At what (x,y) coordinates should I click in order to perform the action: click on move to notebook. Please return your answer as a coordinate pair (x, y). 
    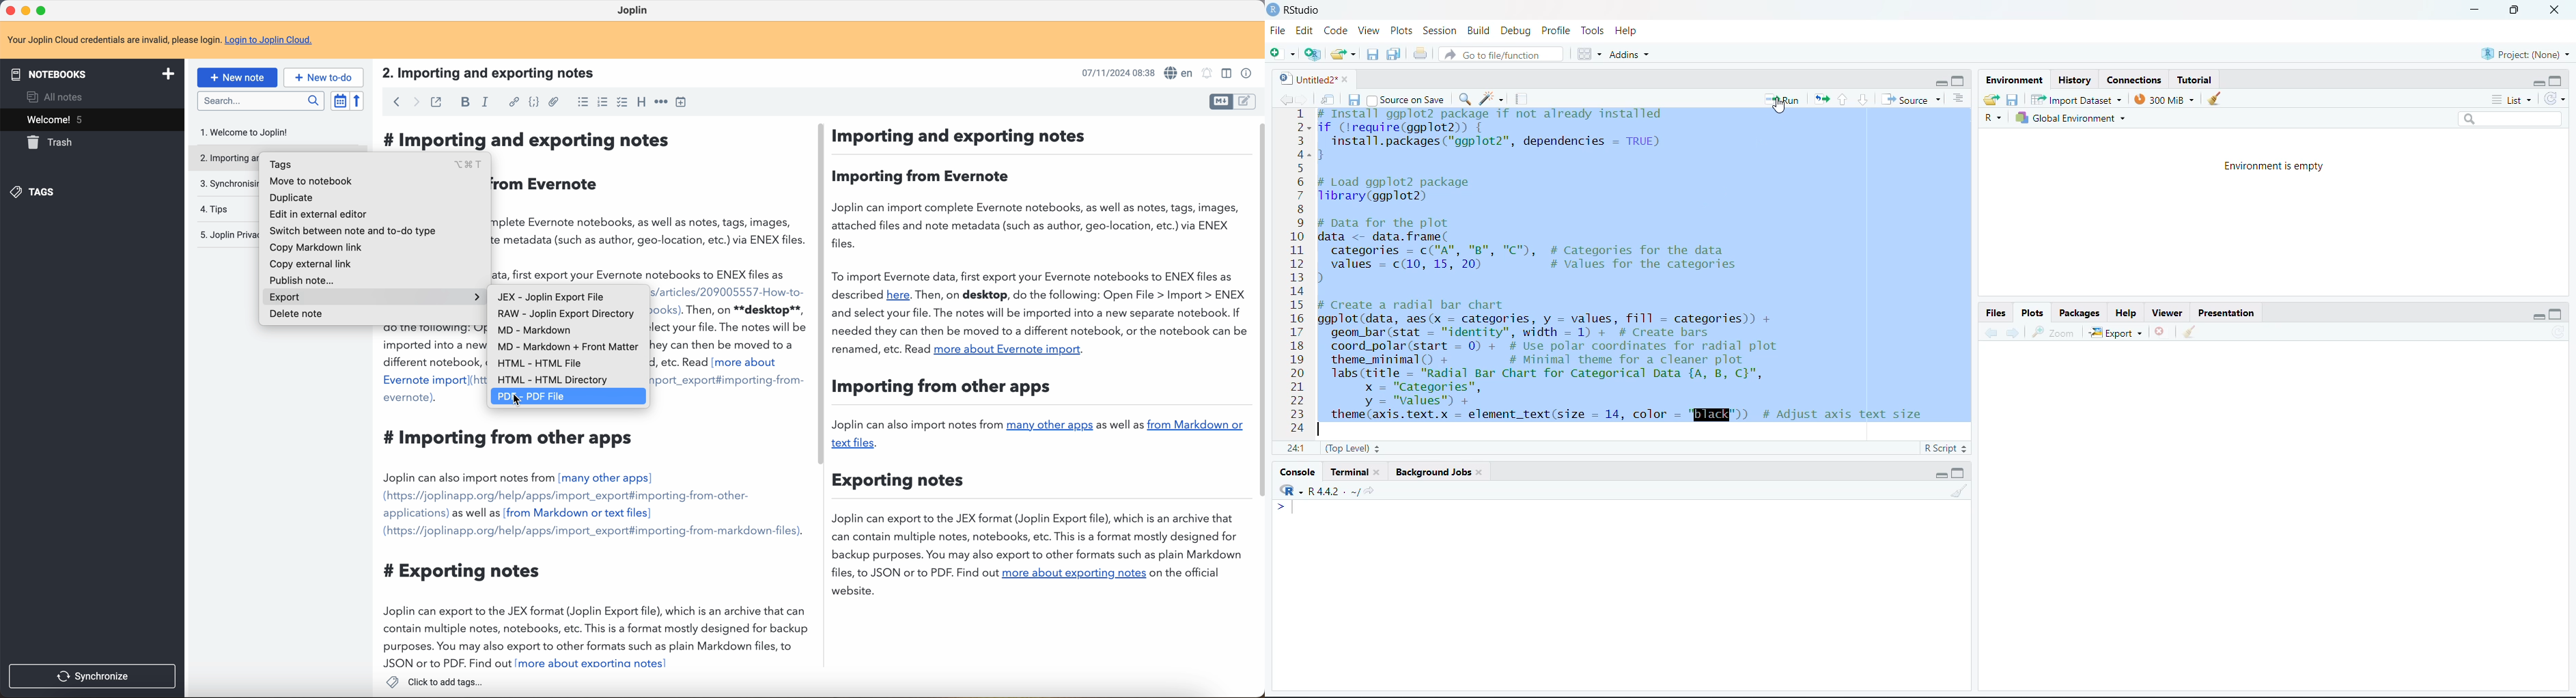
    Looking at the image, I should click on (311, 180).